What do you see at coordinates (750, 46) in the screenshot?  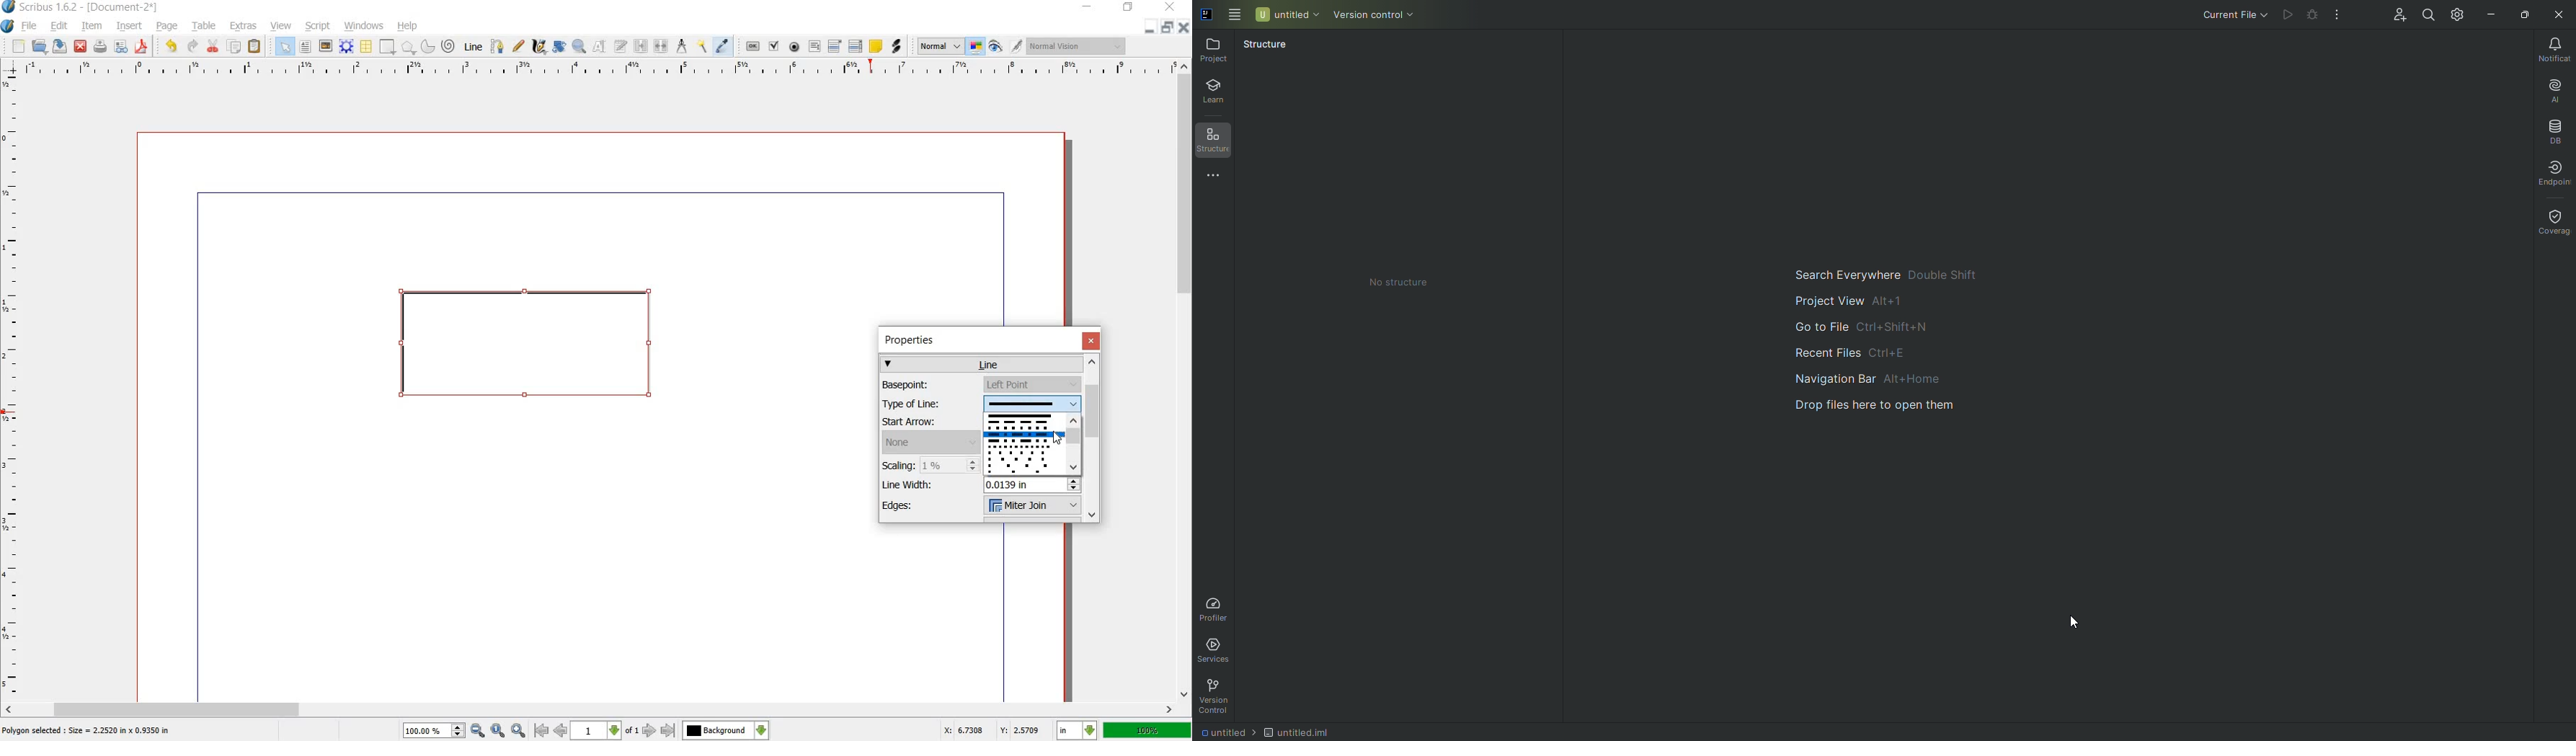 I see `PDF PUSH BUTTON` at bounding box center [750, 46].